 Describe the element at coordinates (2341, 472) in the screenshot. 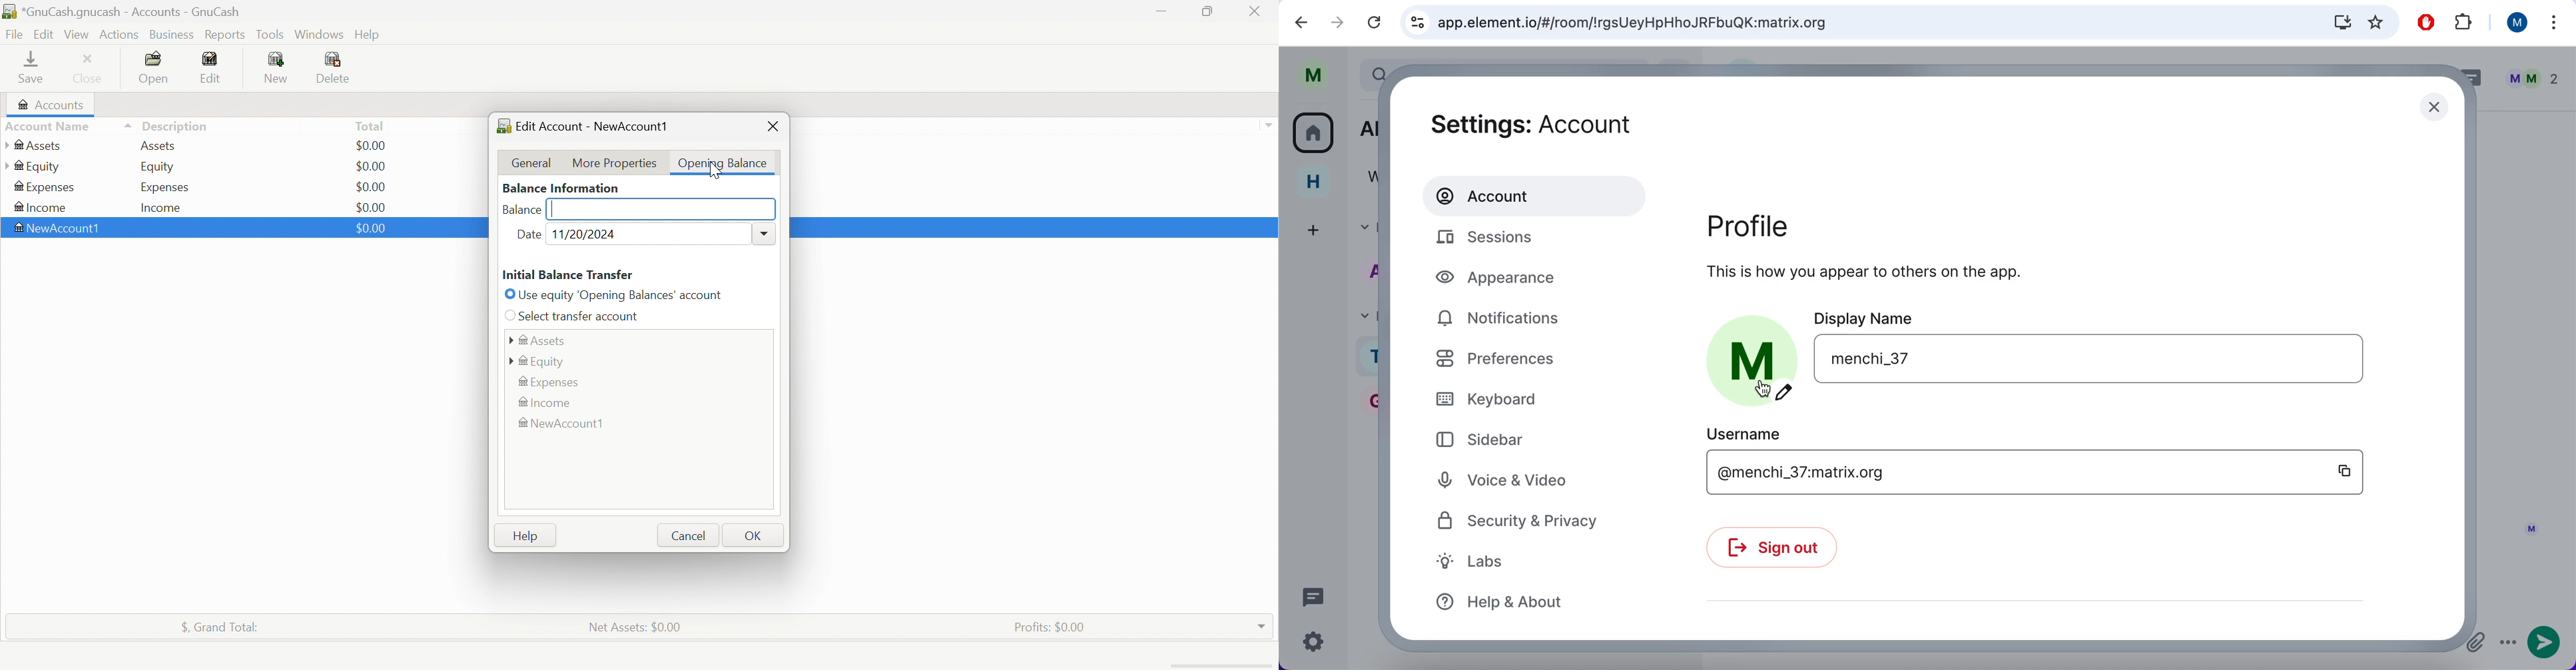

I see `copy` at that location.